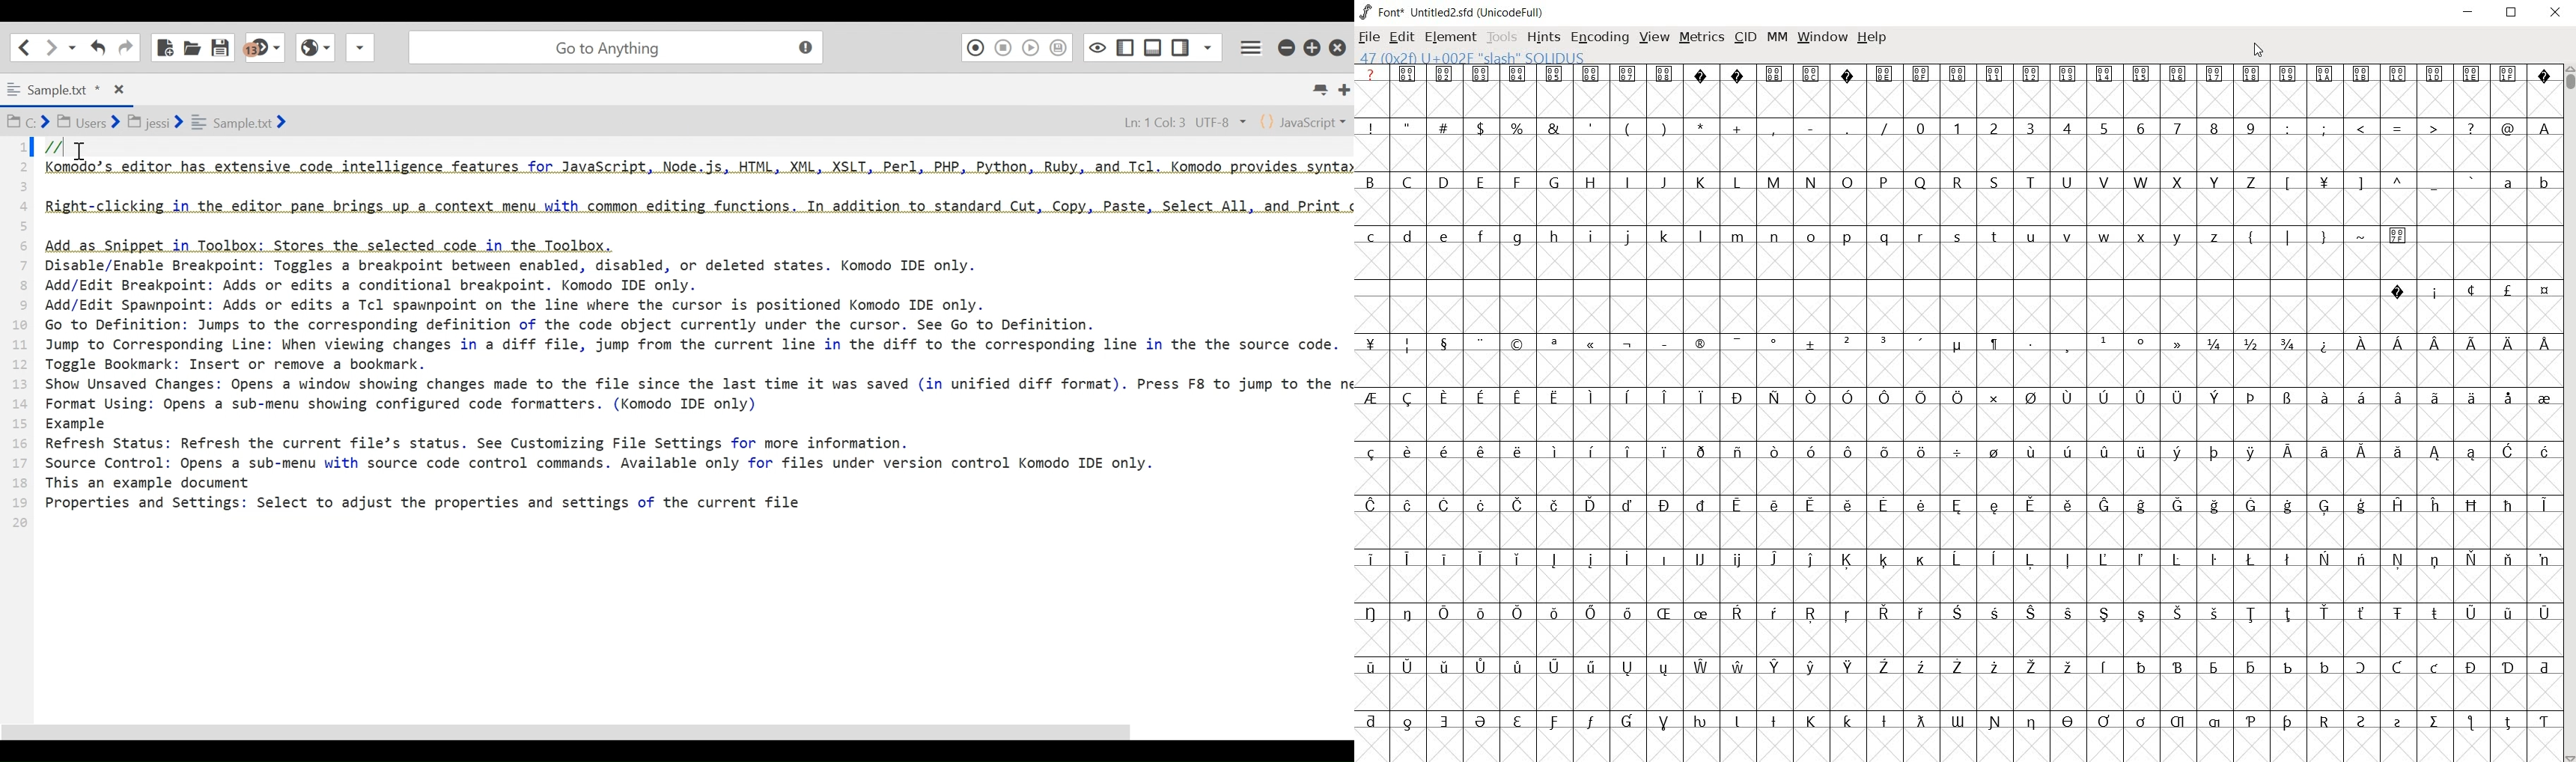 The height and width of the screenshot is (784, 2576). What do you see at coordinates (613, 45) in the screenshot?
I see `Search` at bounding box center [613, 45].